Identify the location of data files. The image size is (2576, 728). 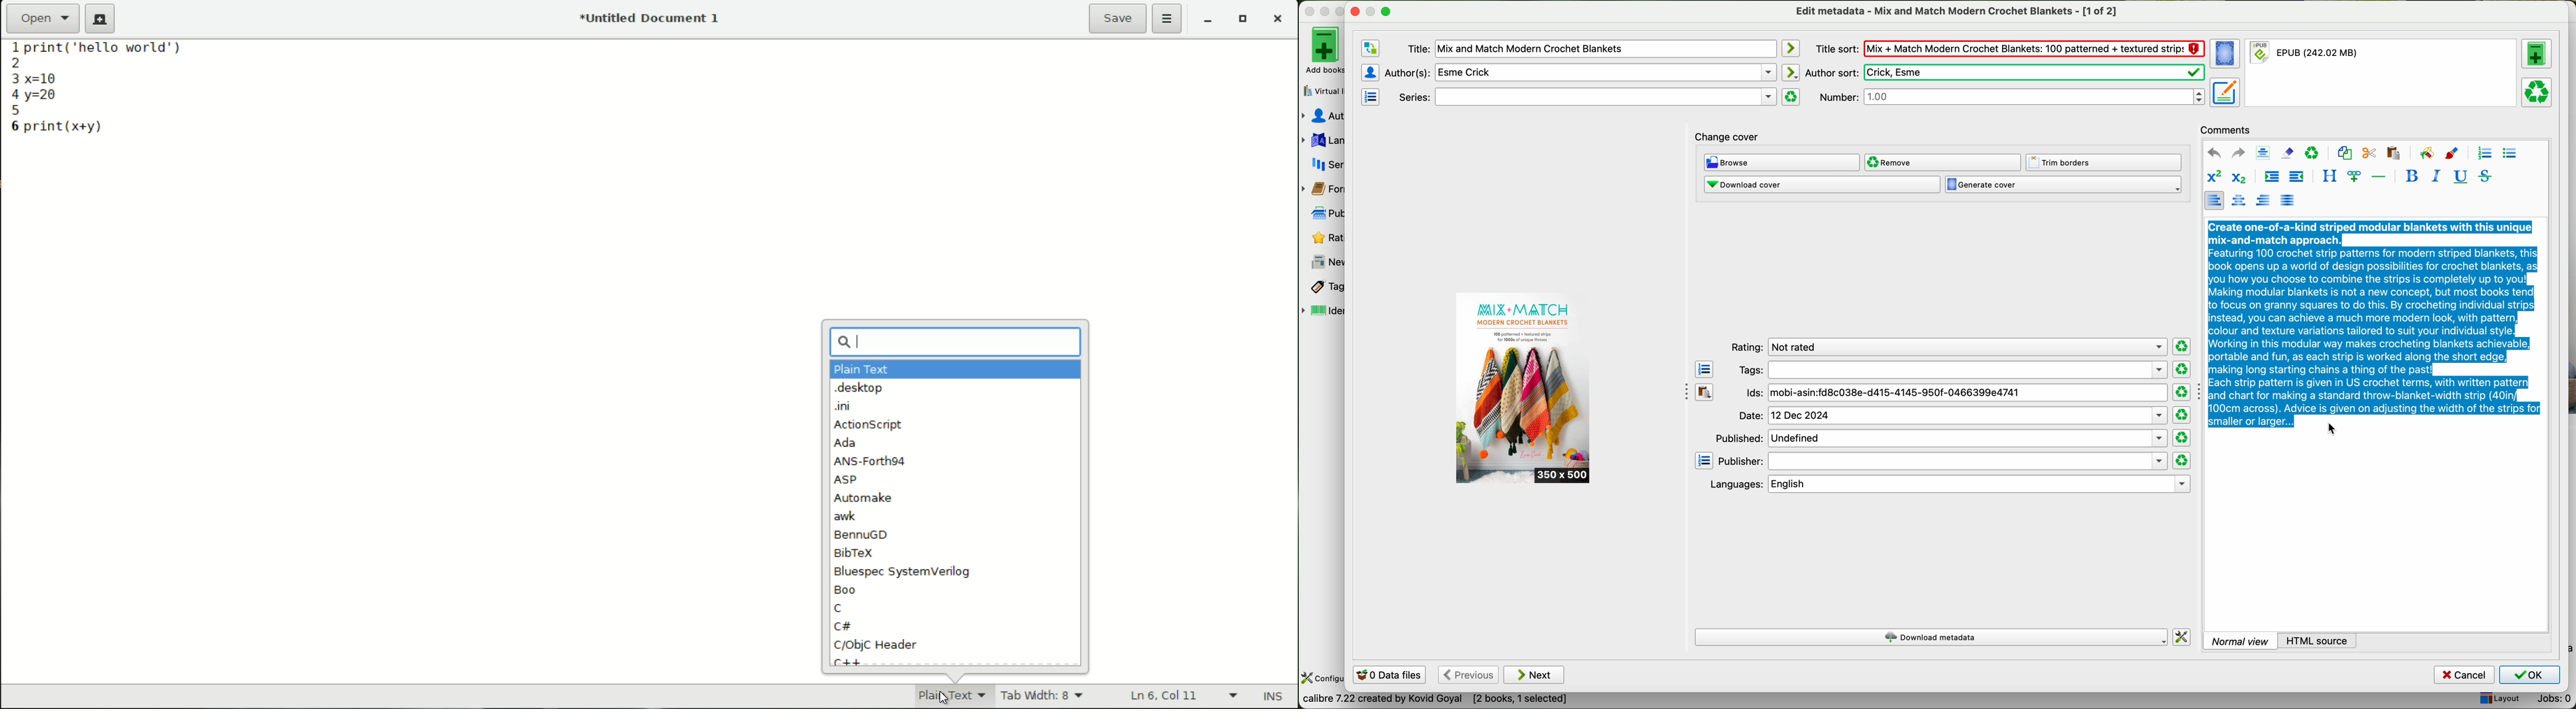
(1387, 676).